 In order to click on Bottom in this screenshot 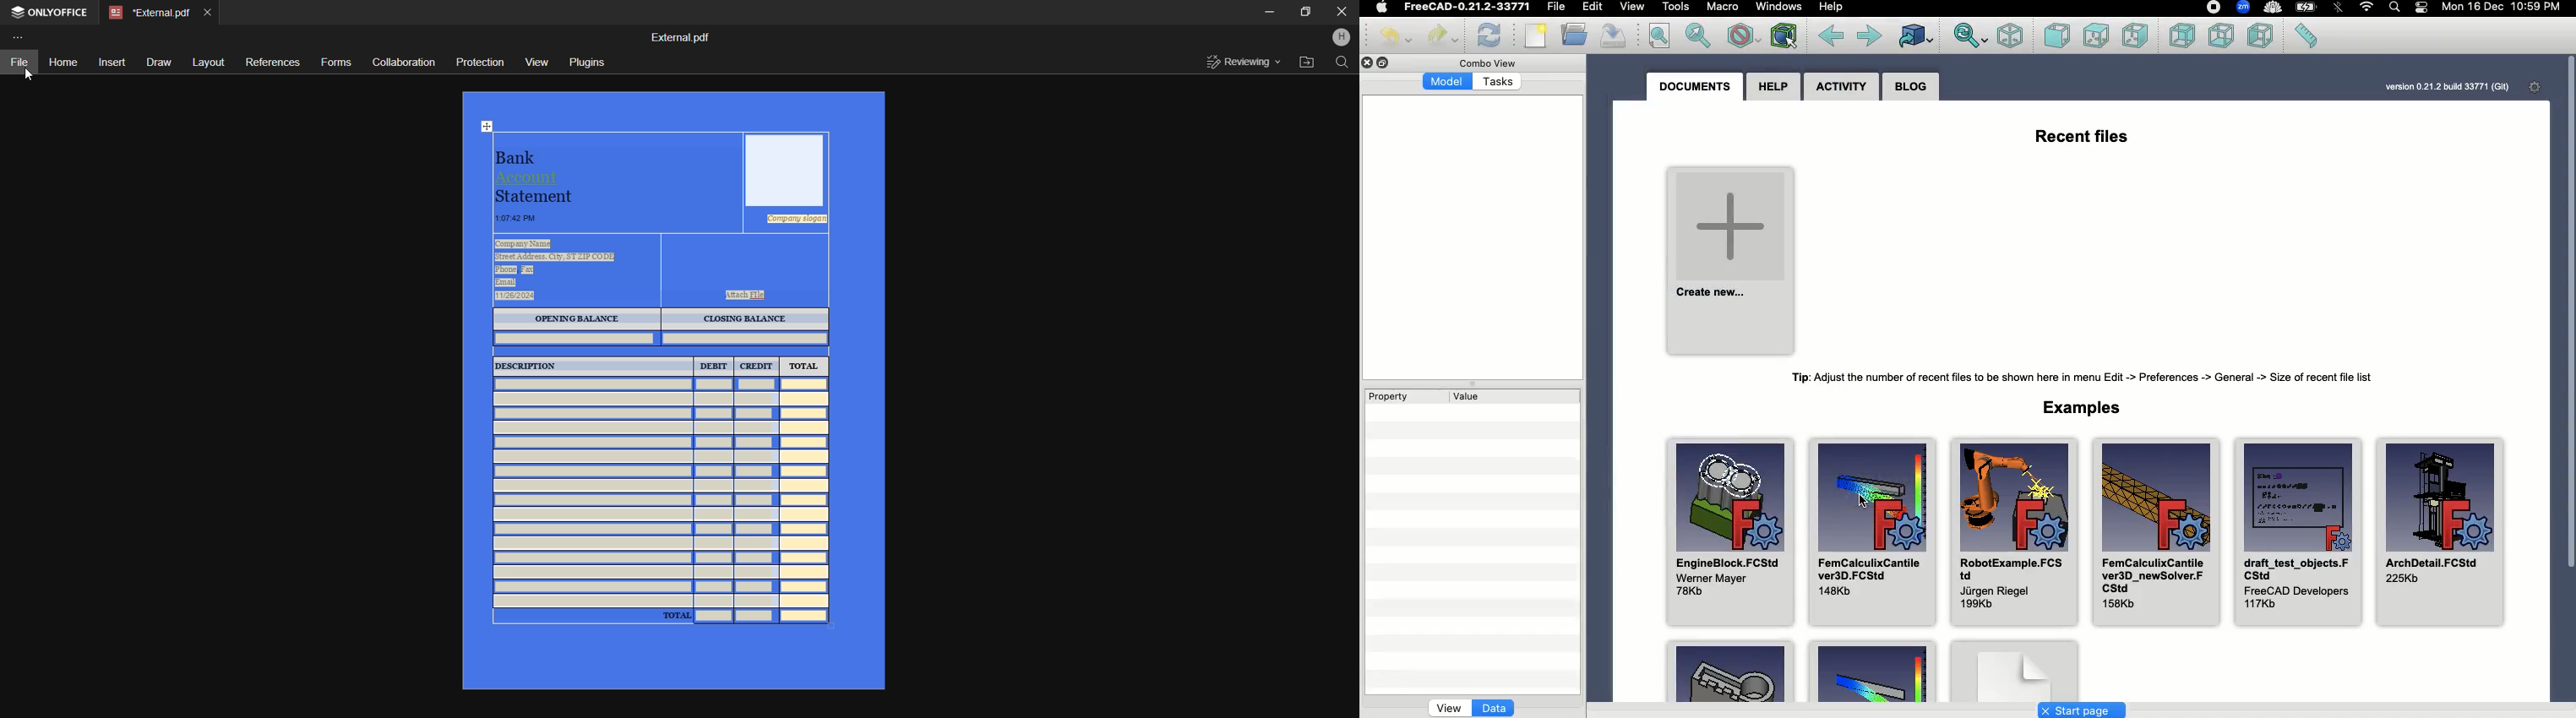, I will do `click(2220, 36)`.